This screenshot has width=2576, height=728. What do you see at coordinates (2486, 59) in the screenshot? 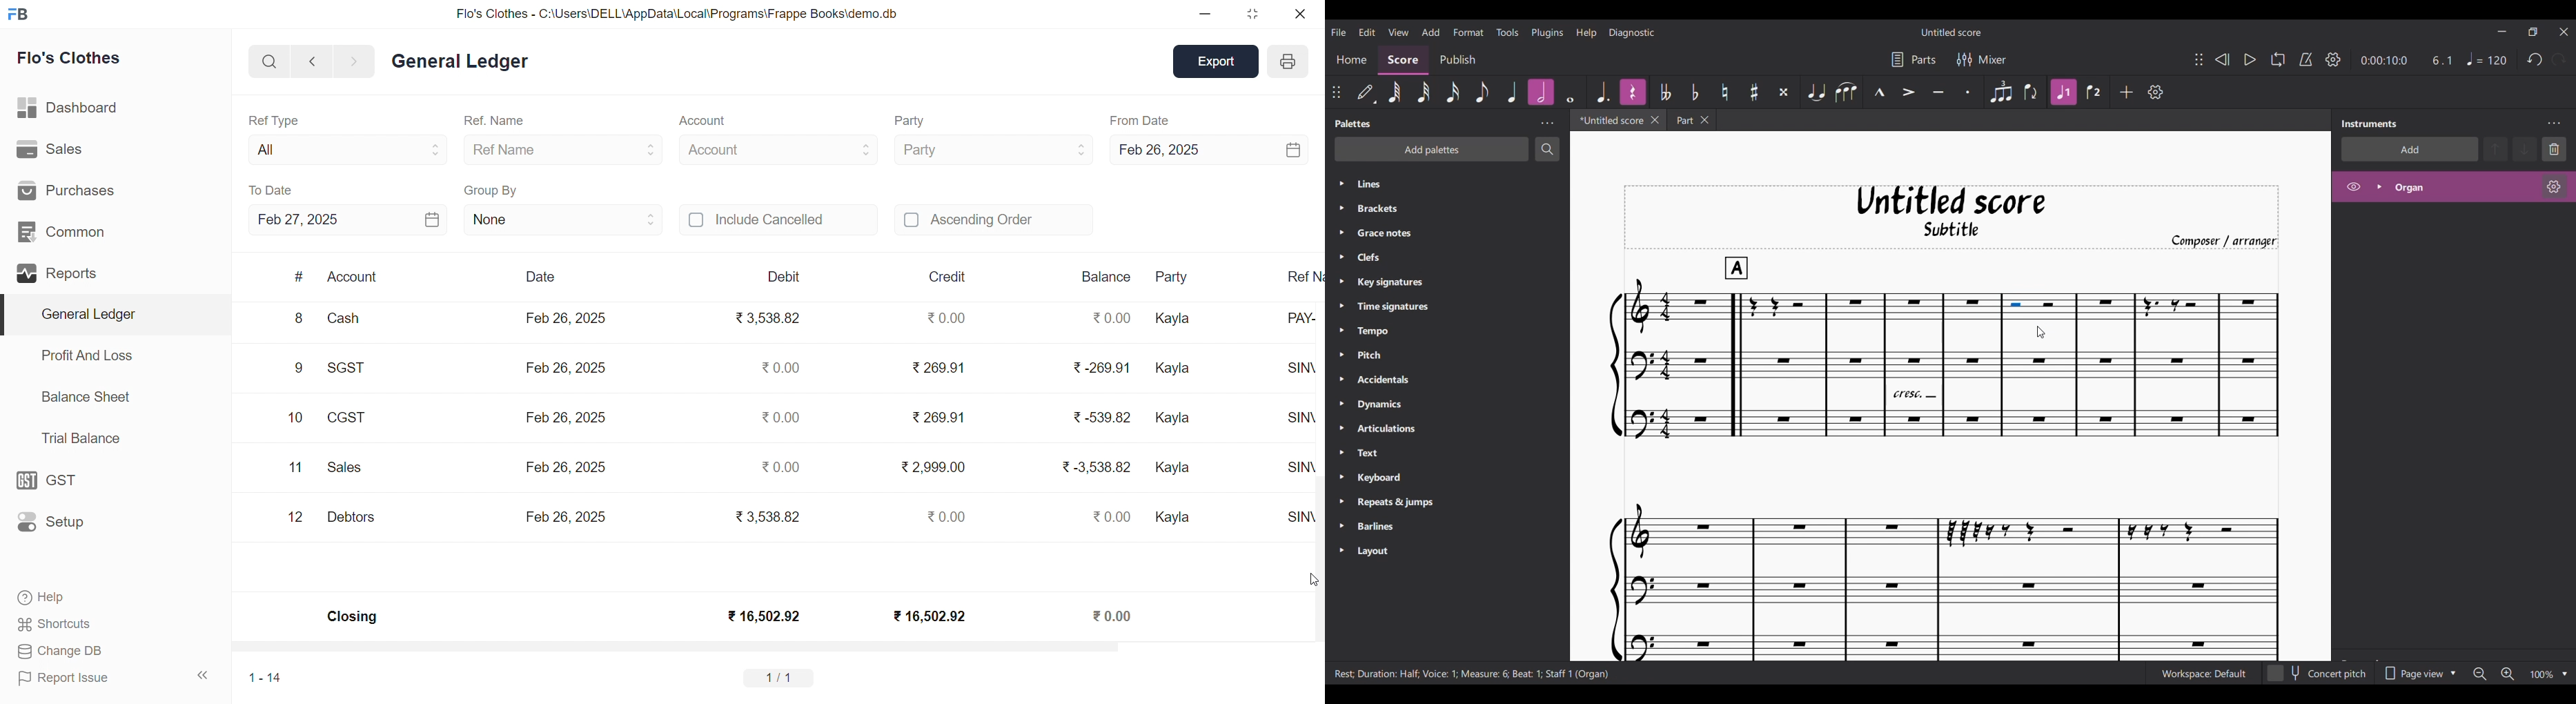
I see `Quarter note` at bounding box center [2486, 59].